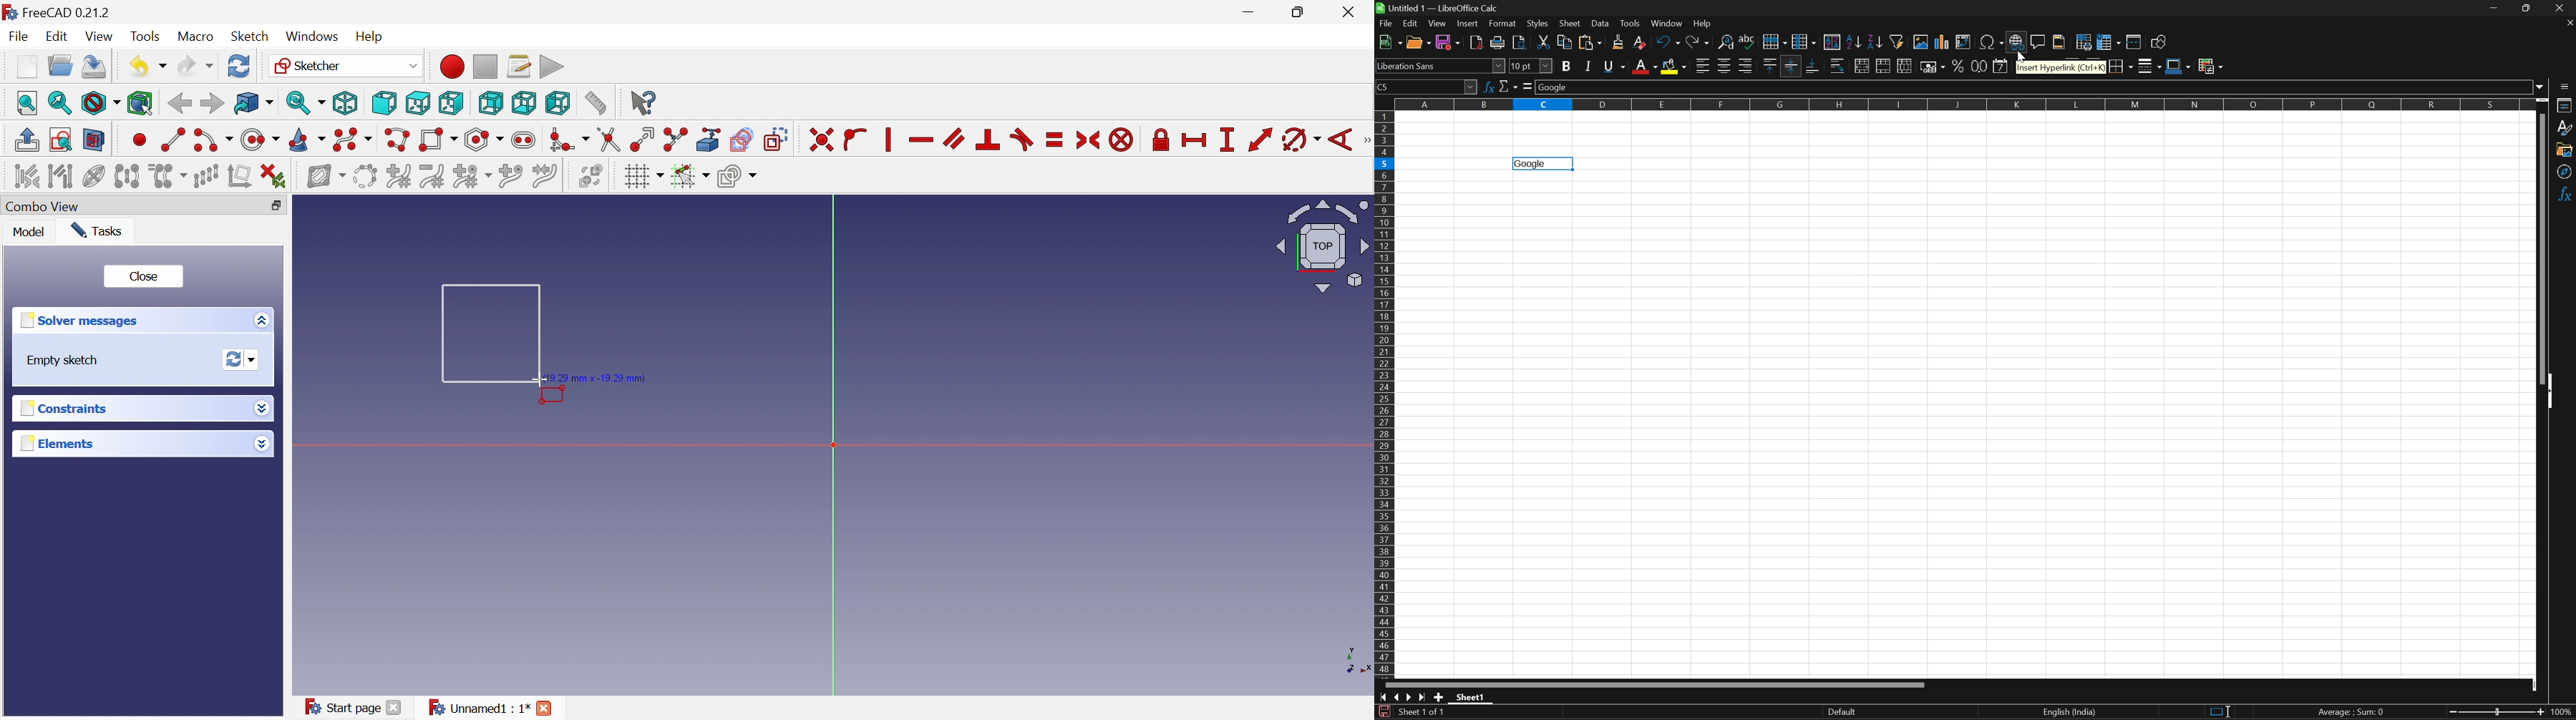  What do you see at coordinates (1419, 42) in the screenshot?
I see `Open` at bounding box center [1419, 42].